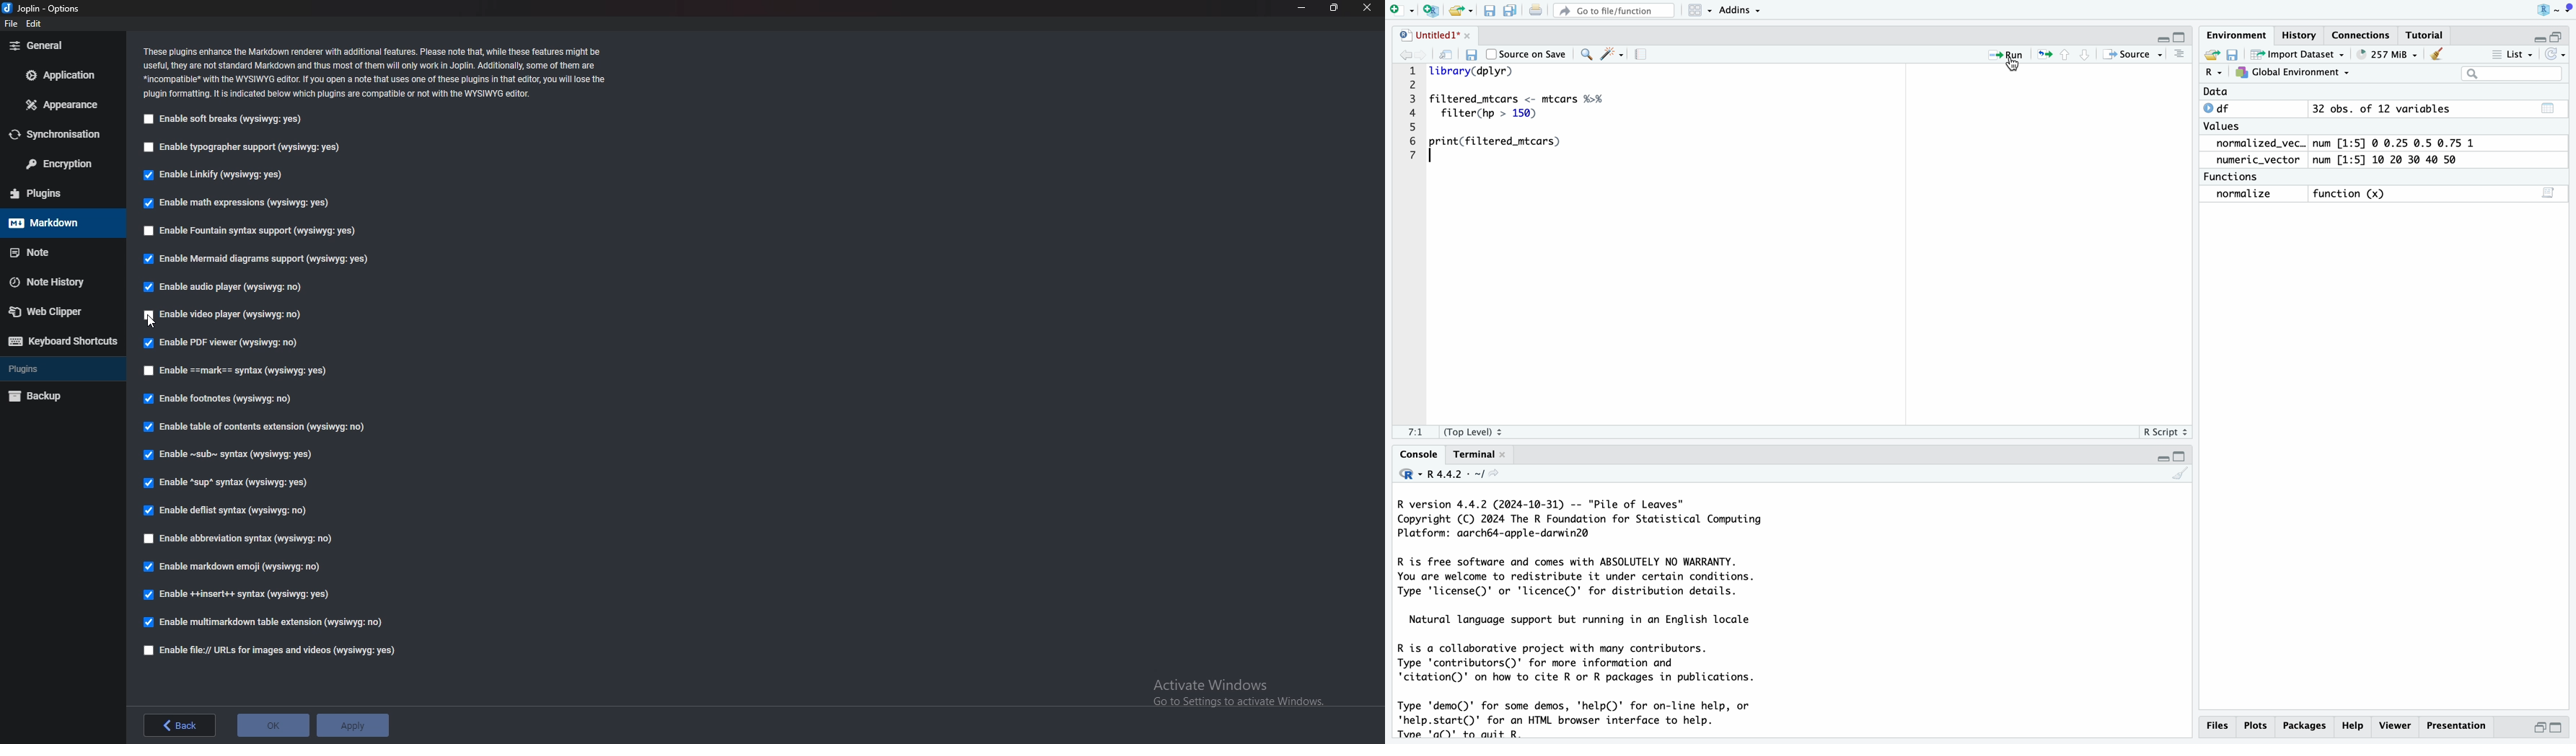 The width and height of the screenshot is (2576, 756). I want to click on search bar, so click(2512, 74).